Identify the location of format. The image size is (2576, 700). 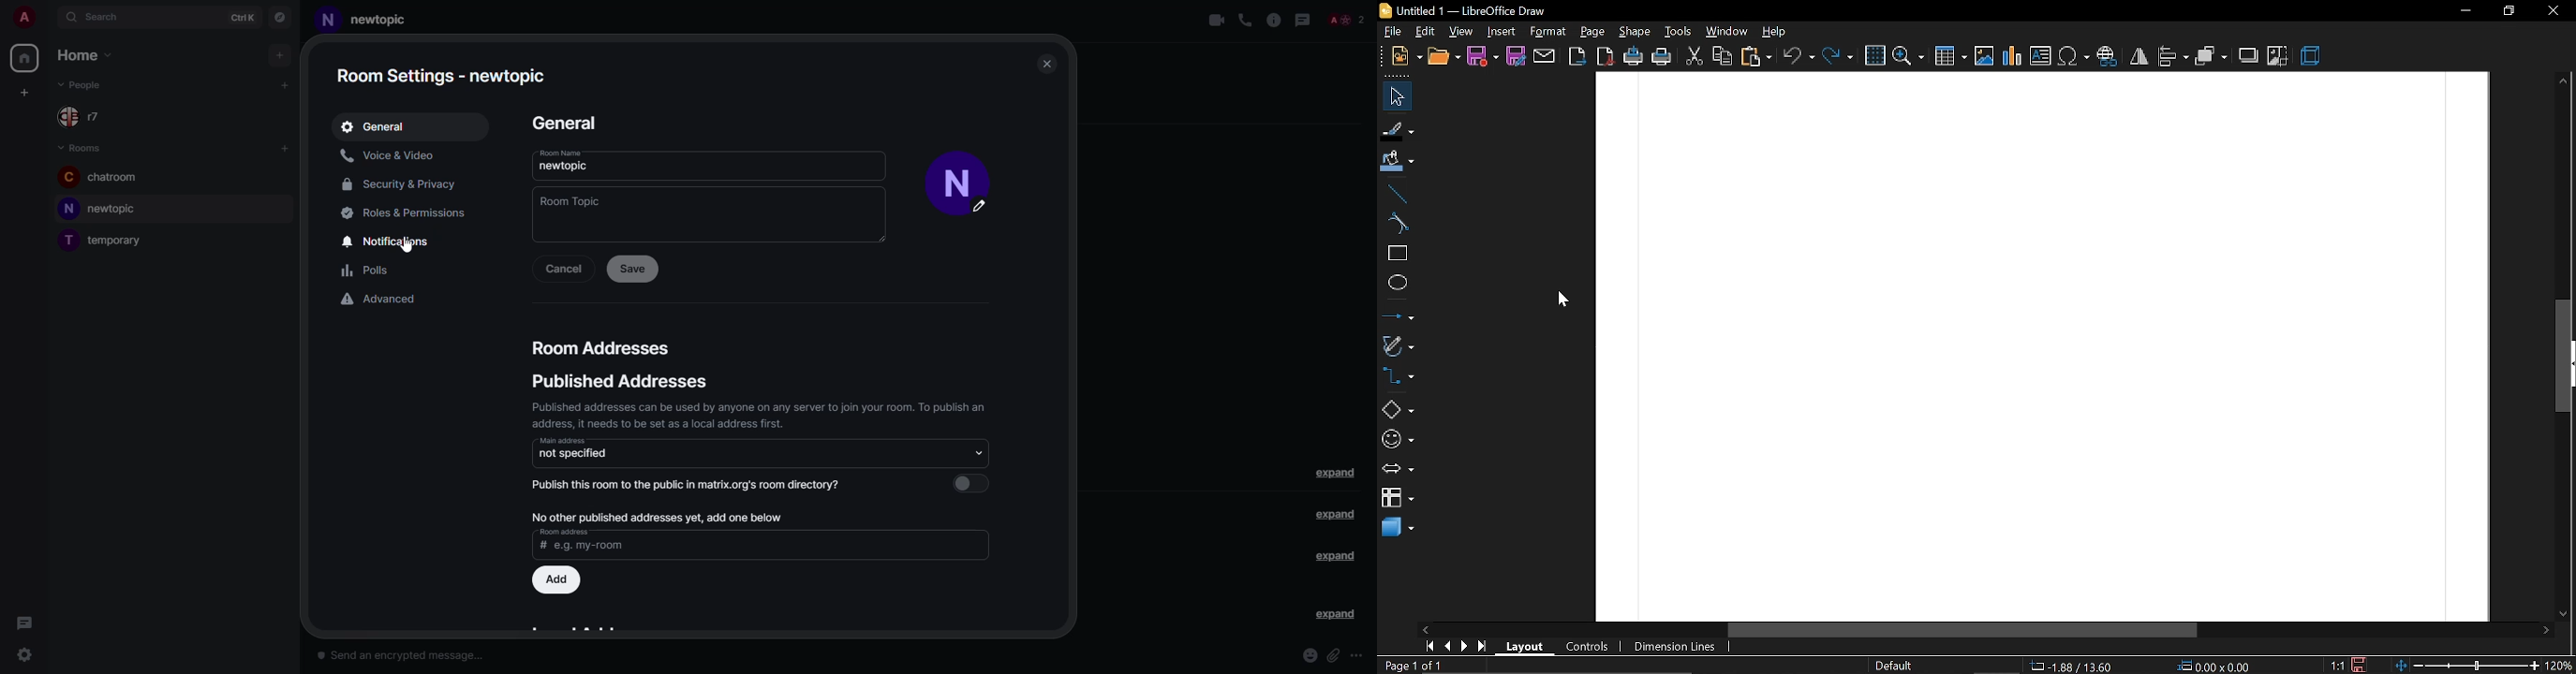
(1548, 33).